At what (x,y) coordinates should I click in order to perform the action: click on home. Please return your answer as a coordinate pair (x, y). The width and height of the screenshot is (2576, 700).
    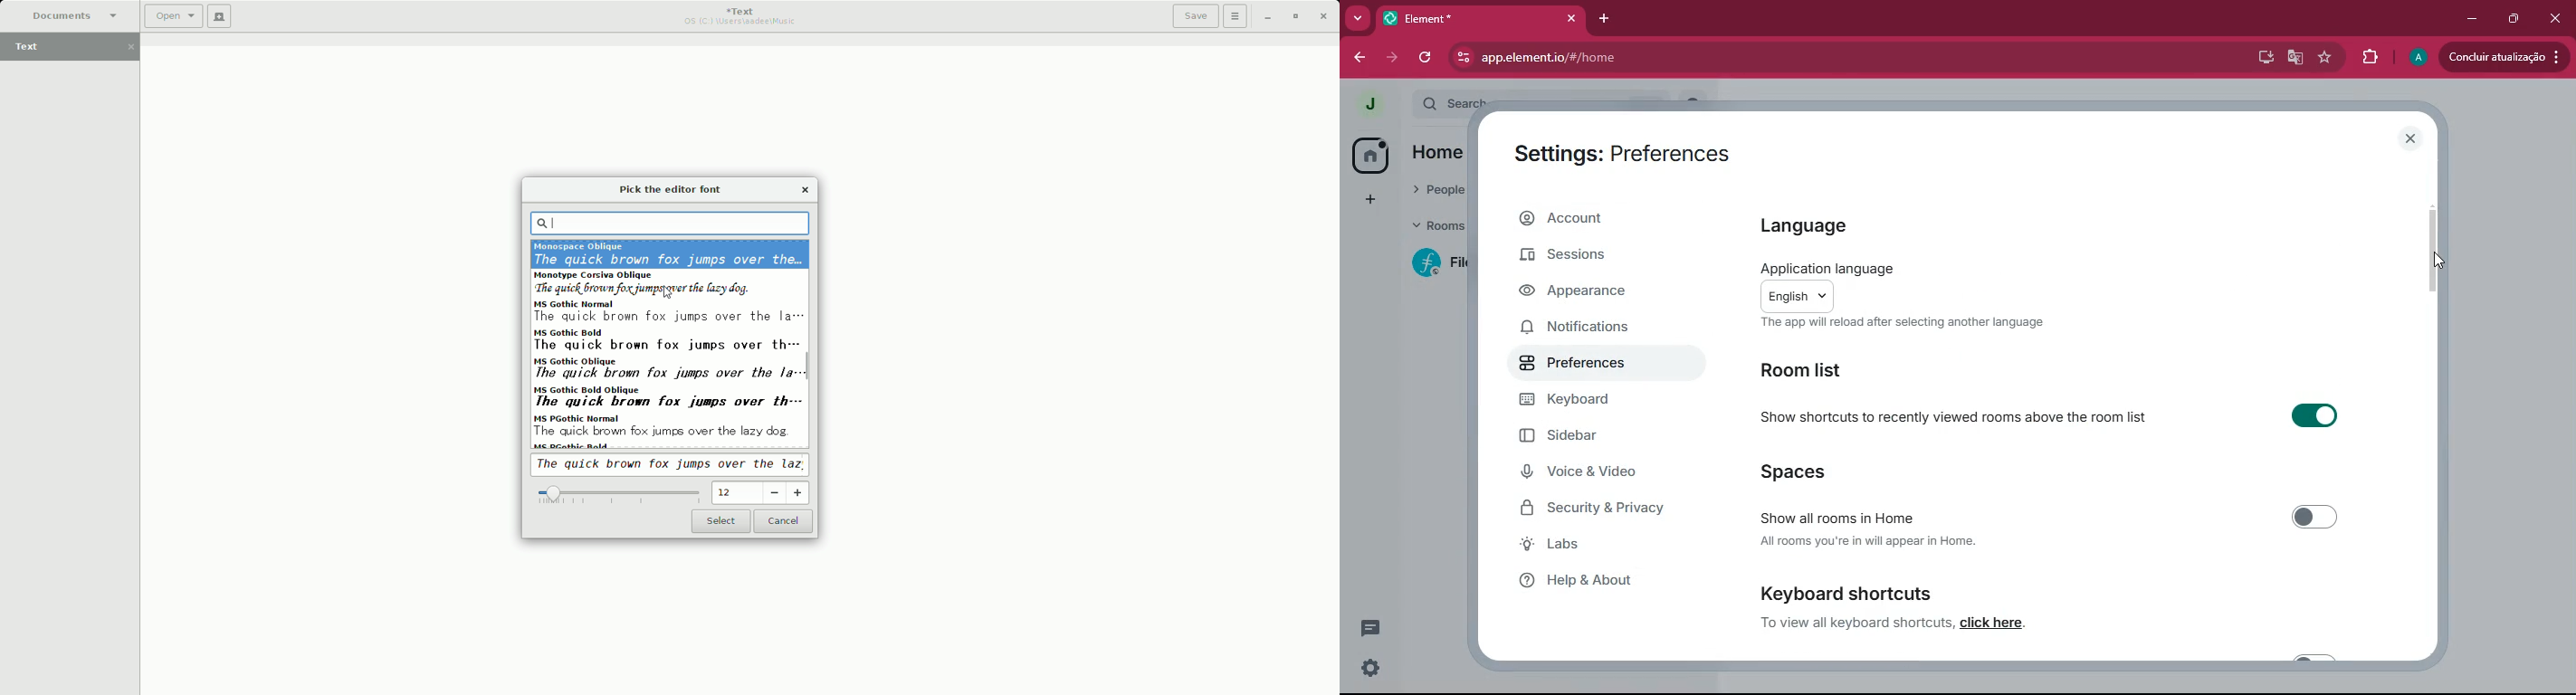
    Looking at the image, I should click on (1369, 157).